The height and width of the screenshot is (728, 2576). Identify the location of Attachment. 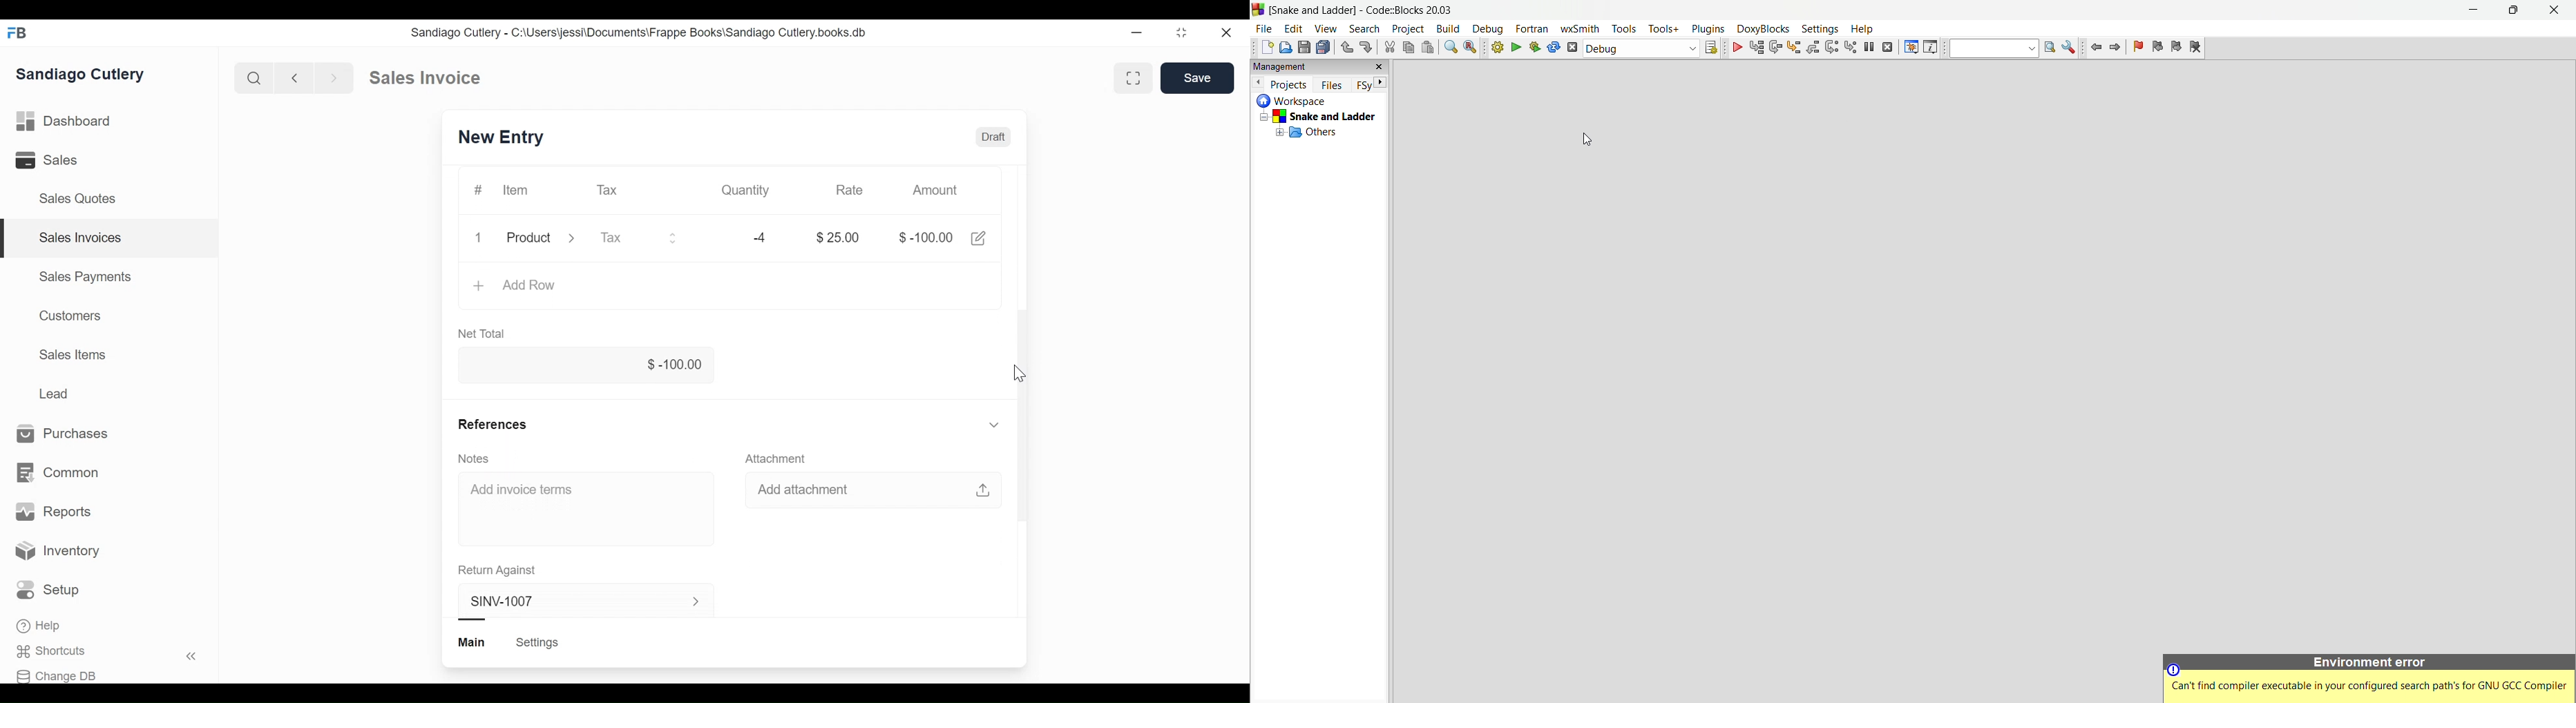
(778, 458).